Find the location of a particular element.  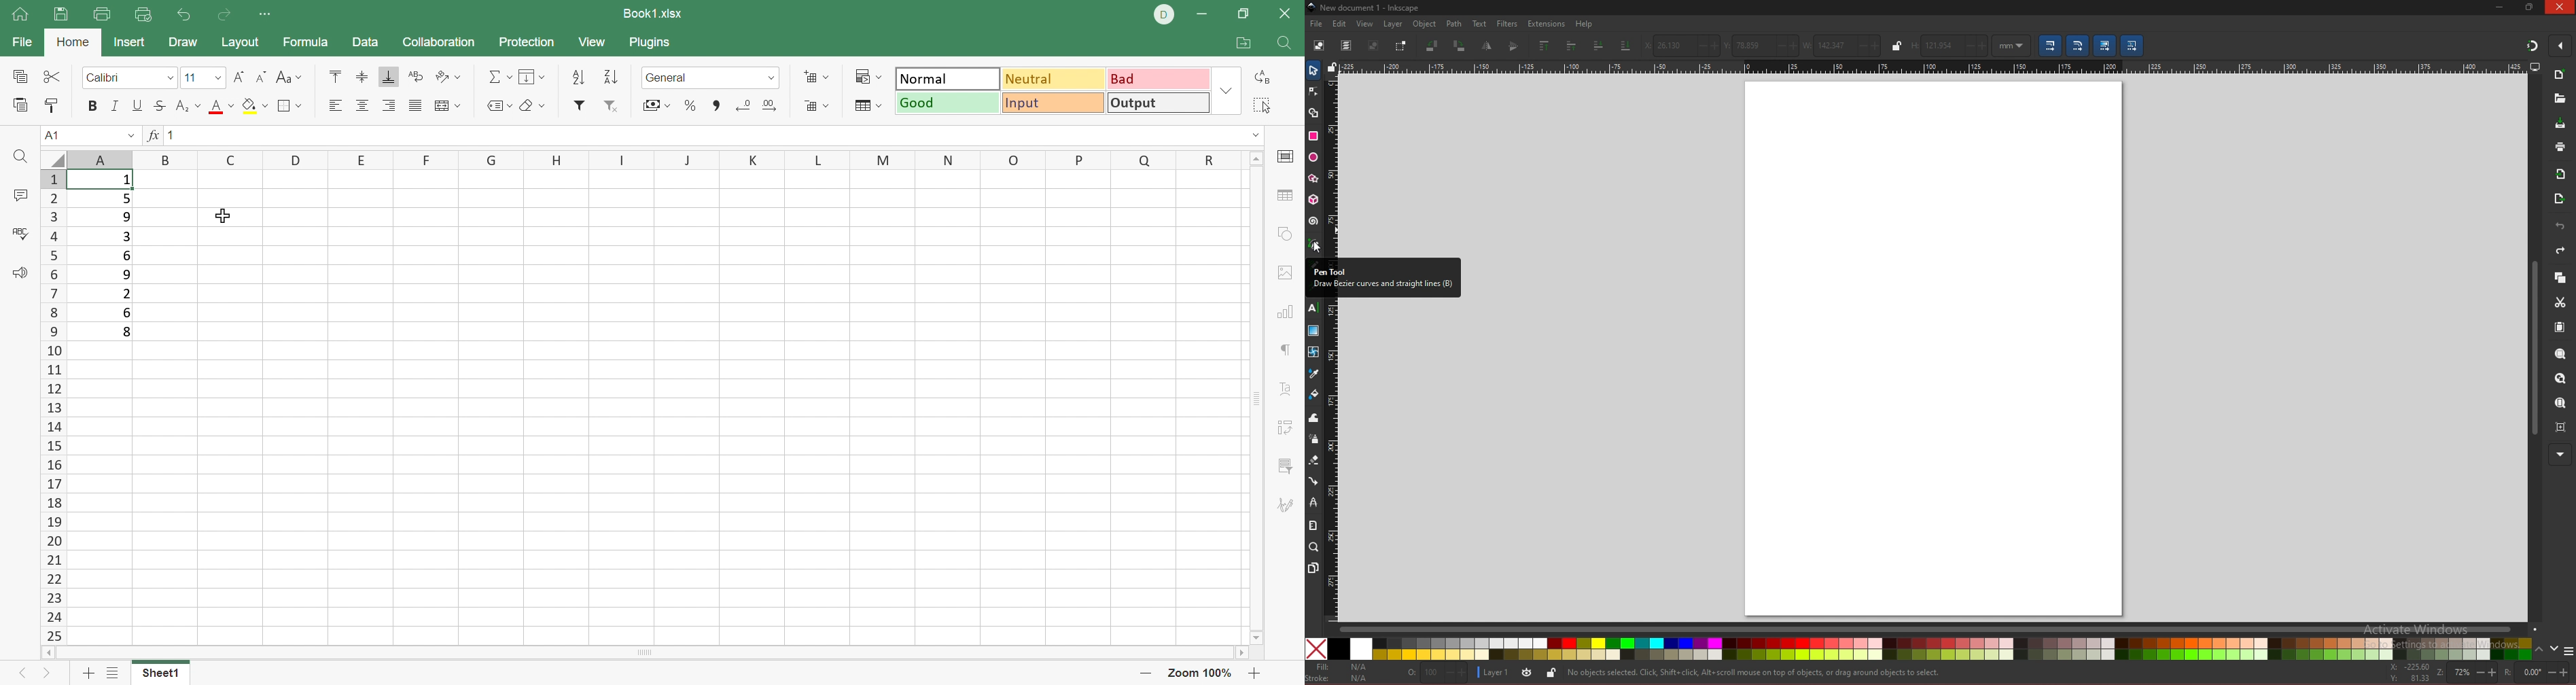

paste is located at coordinates (2560, 328).